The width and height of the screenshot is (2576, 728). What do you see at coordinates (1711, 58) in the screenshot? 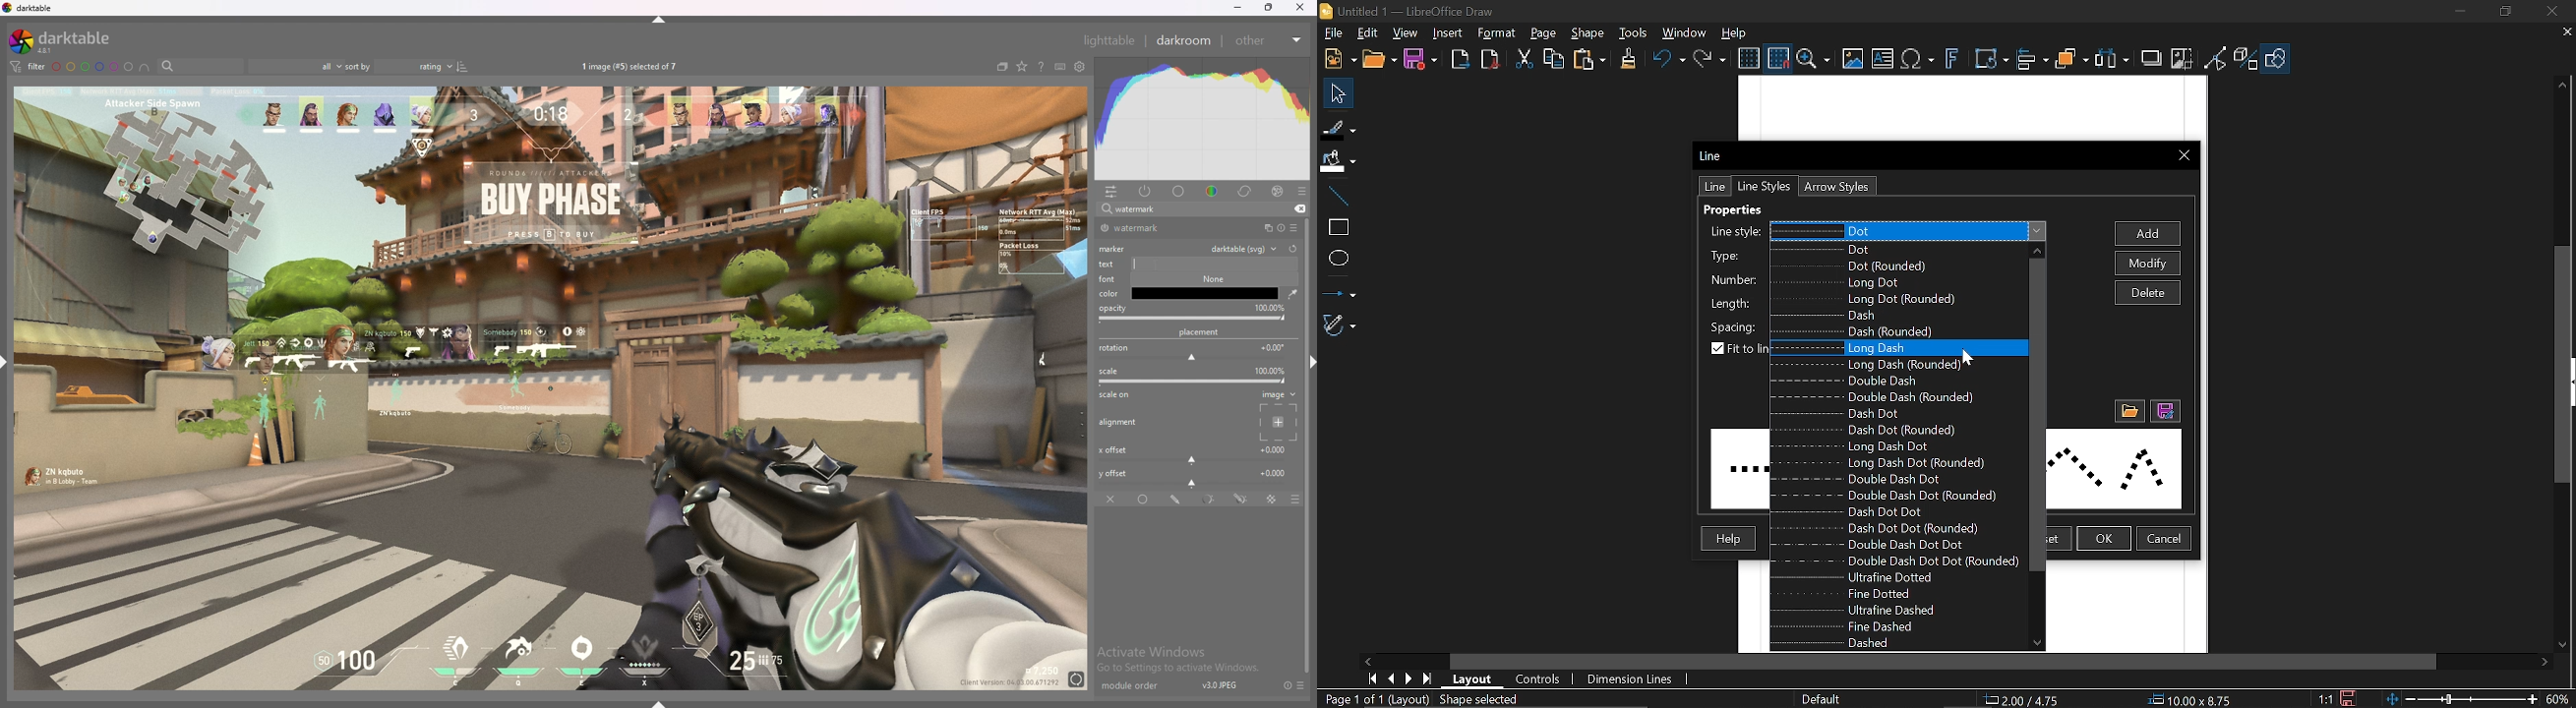
I see `Redo` at bounding box center [1711, 58].